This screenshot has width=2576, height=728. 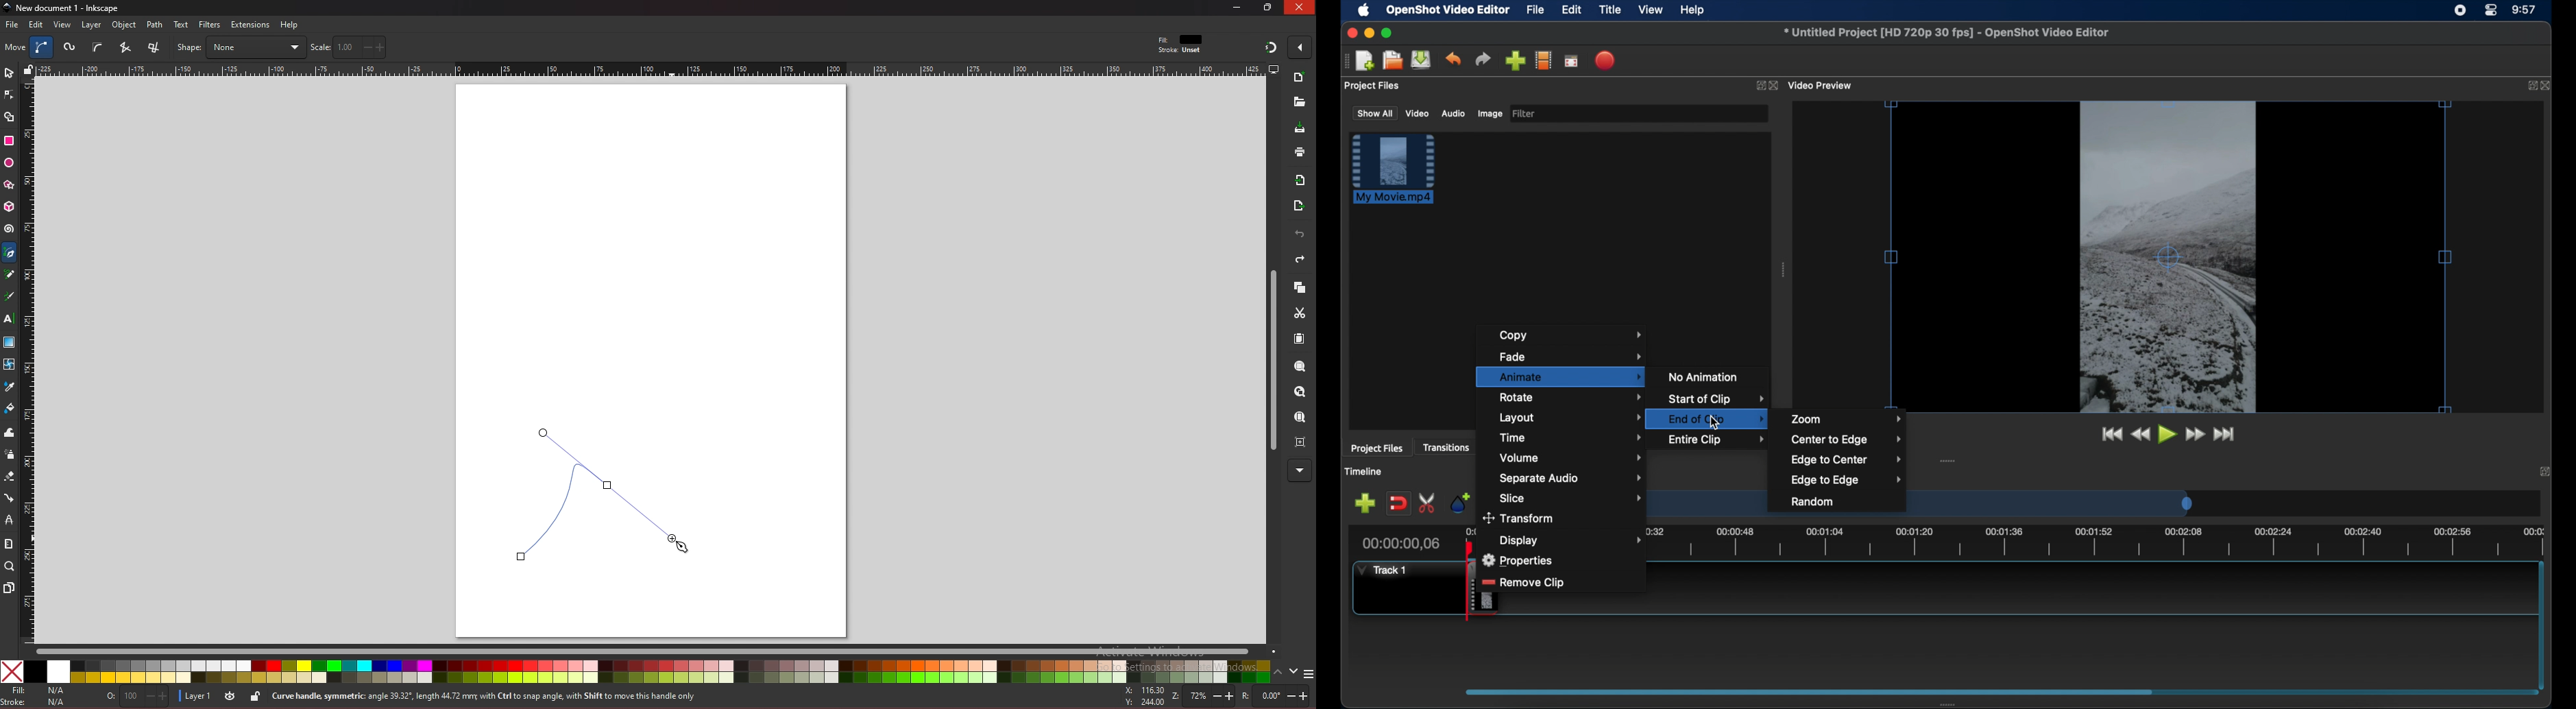 What do you see at coordinates (126, 25) in the screenshot?
I see `object` at bounding box center [126, 25].